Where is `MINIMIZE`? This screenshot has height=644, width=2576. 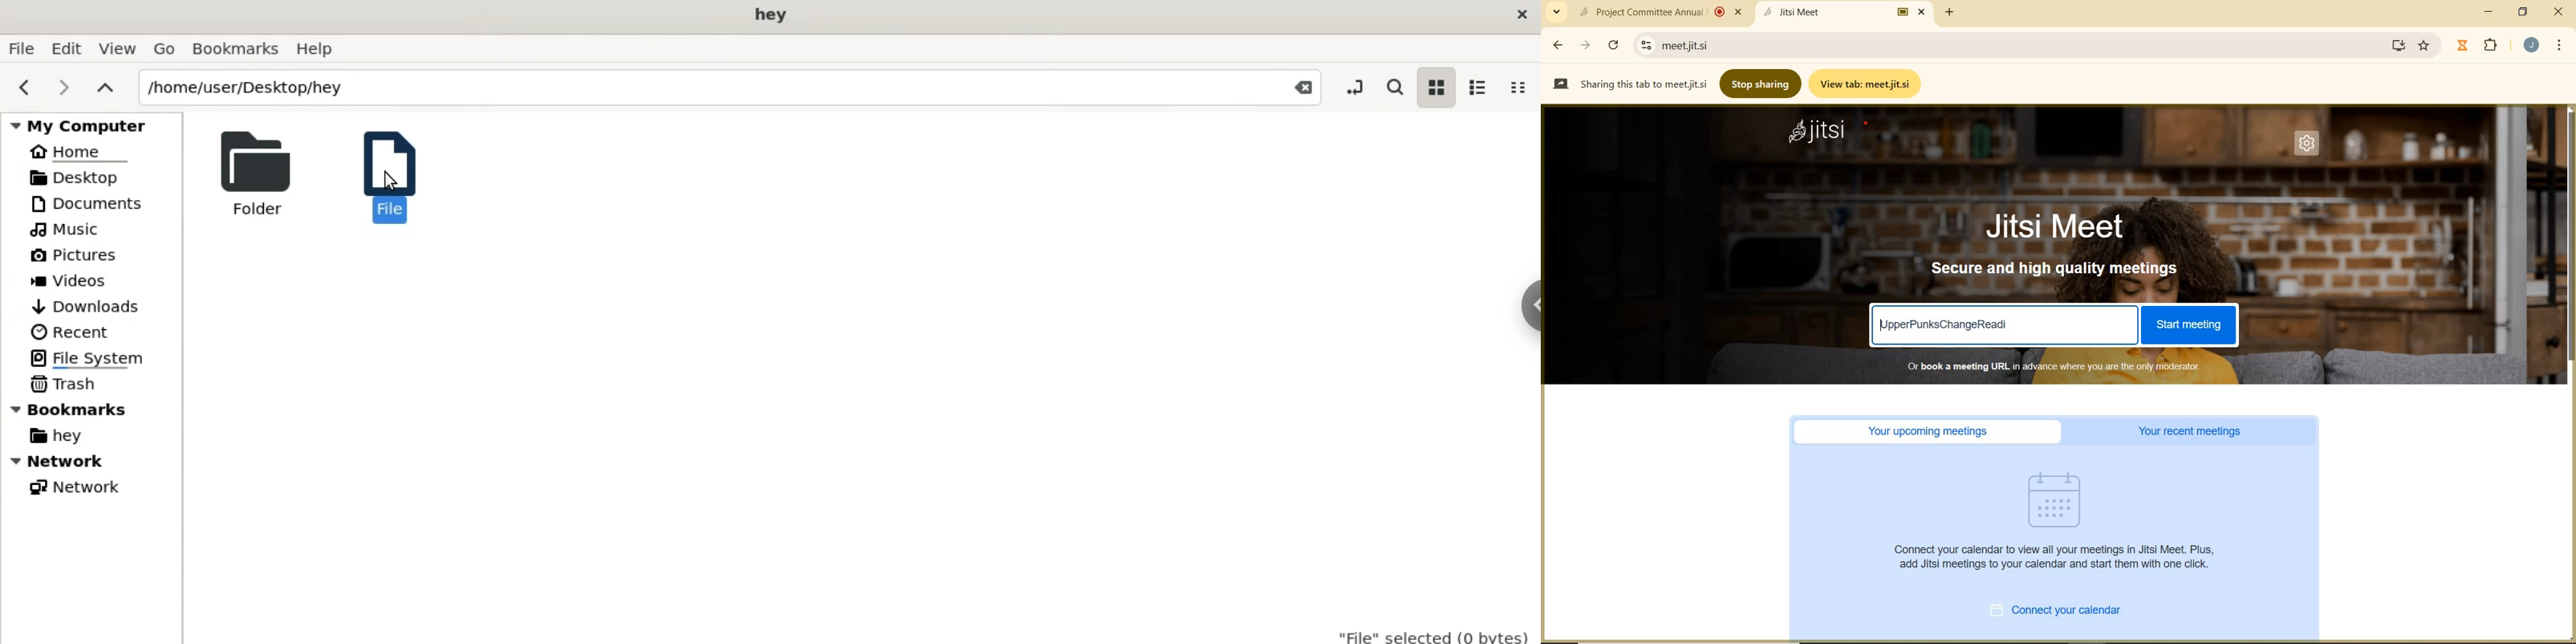 MINIMIZE is located at coordinates (2490, 12).